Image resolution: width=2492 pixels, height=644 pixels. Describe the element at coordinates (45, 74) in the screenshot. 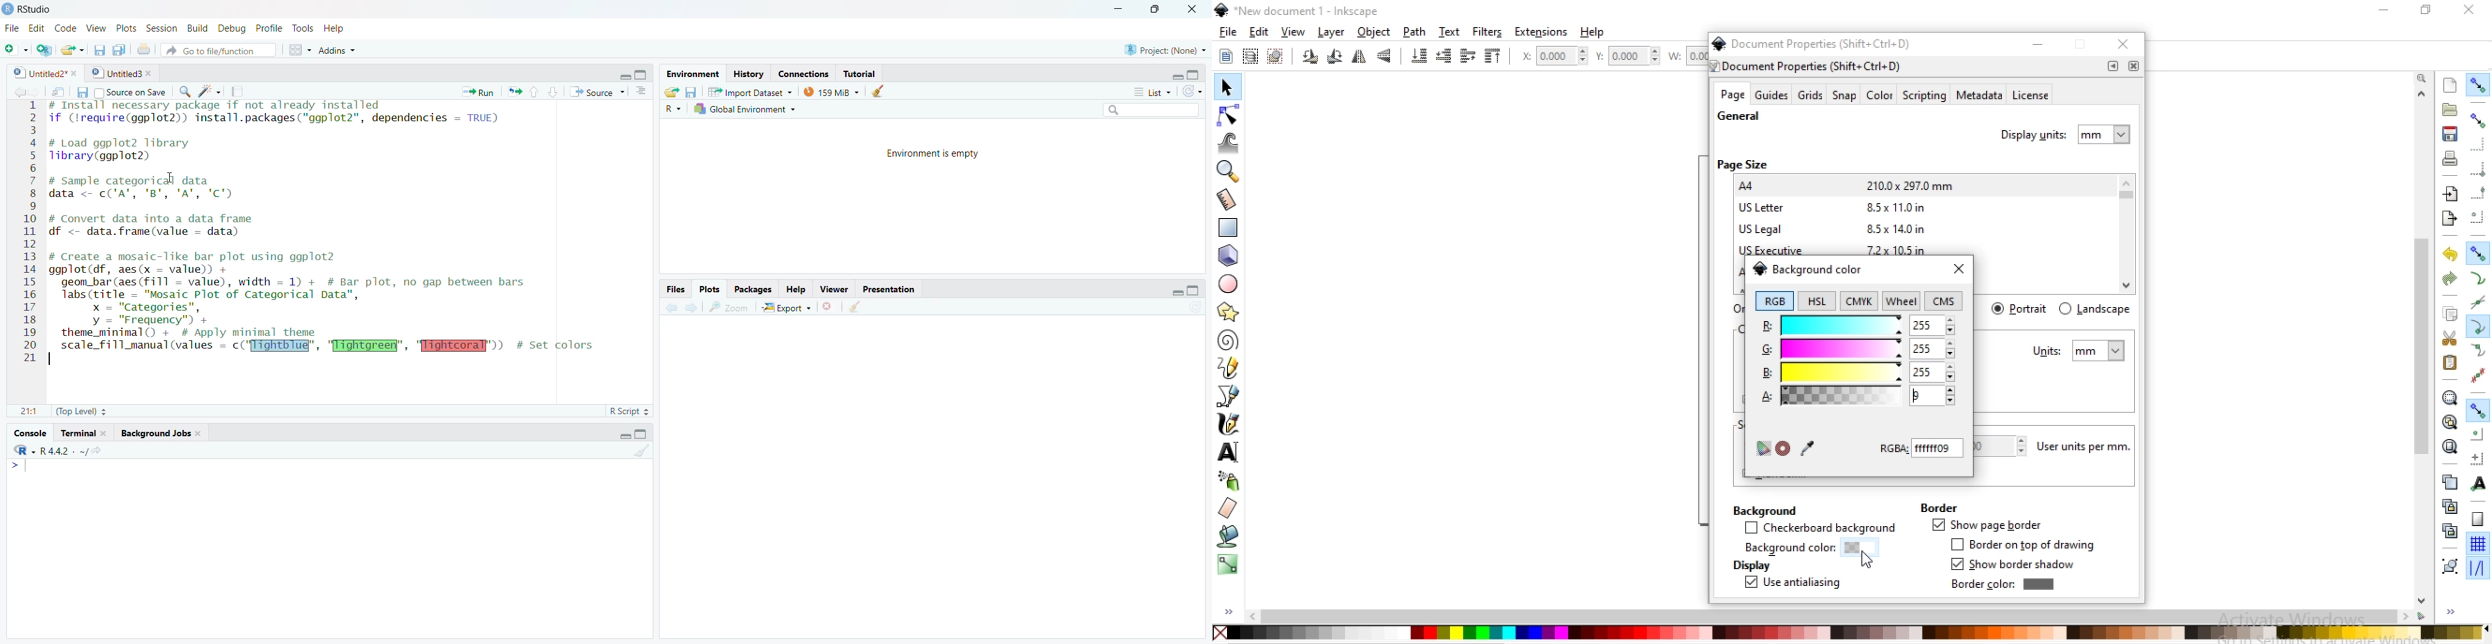

I see `Untitled2` at that location.